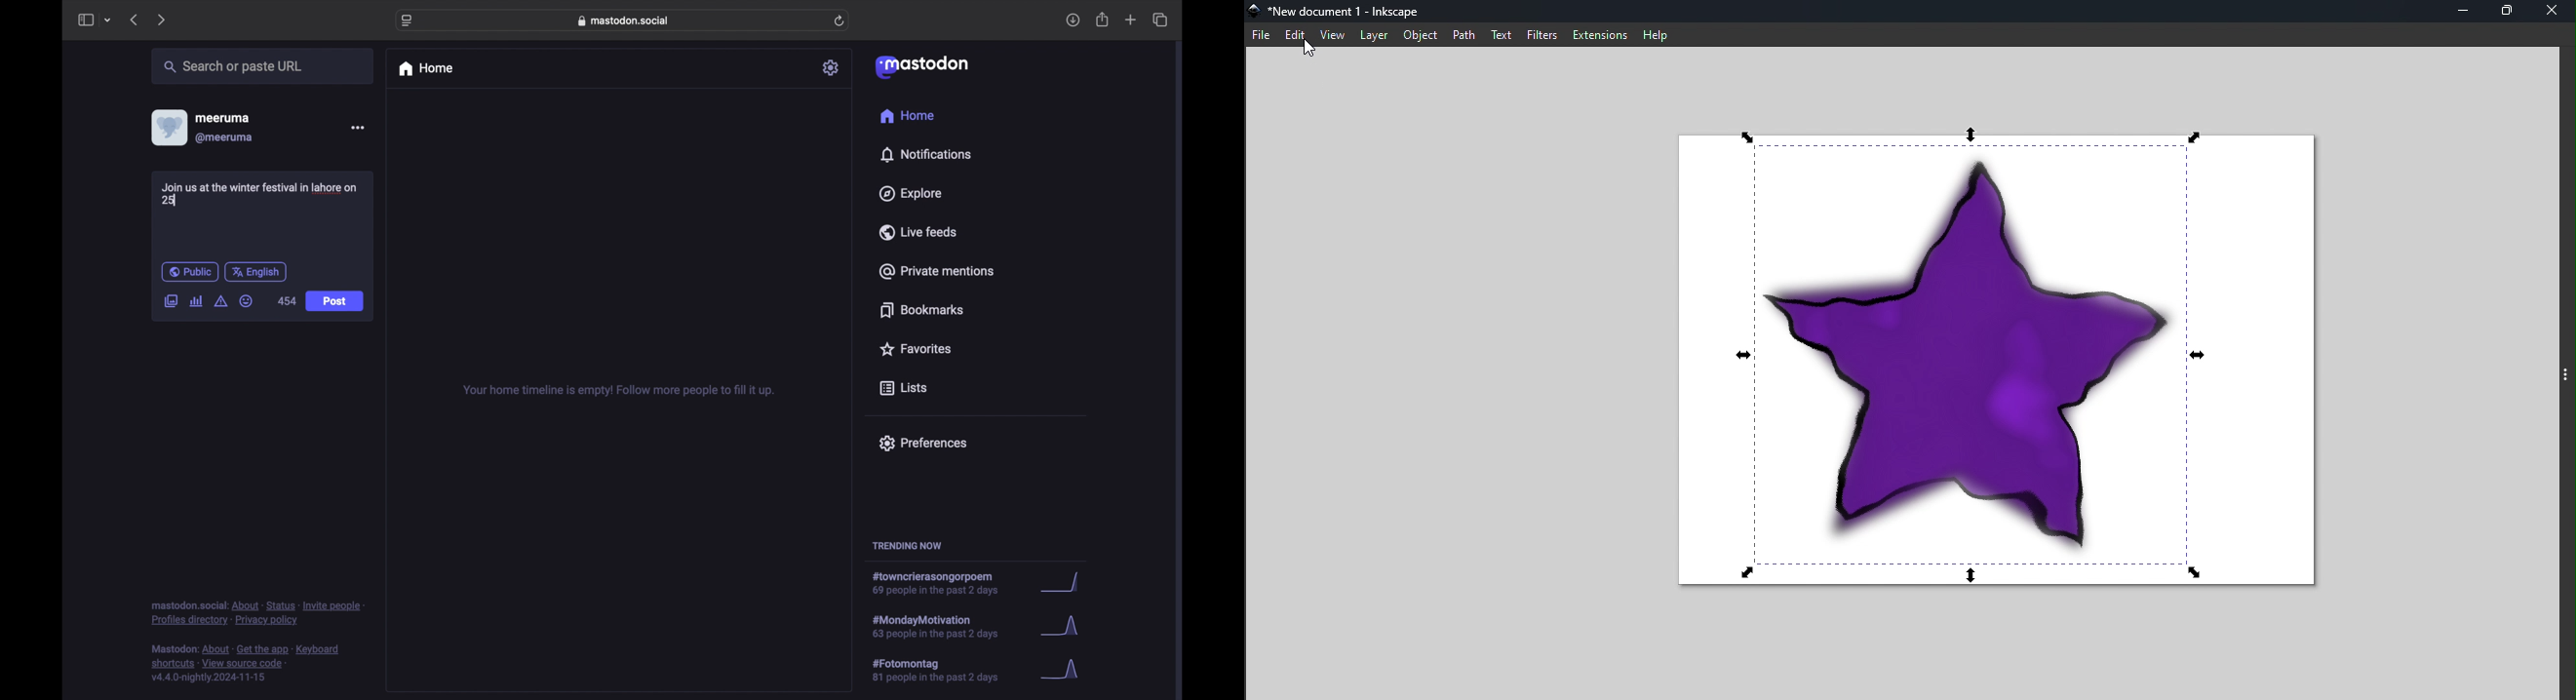  What do you see at coordinates (944, 671) in the screenshot?
I see `hashtag trend` at bounding box center [944, 671].